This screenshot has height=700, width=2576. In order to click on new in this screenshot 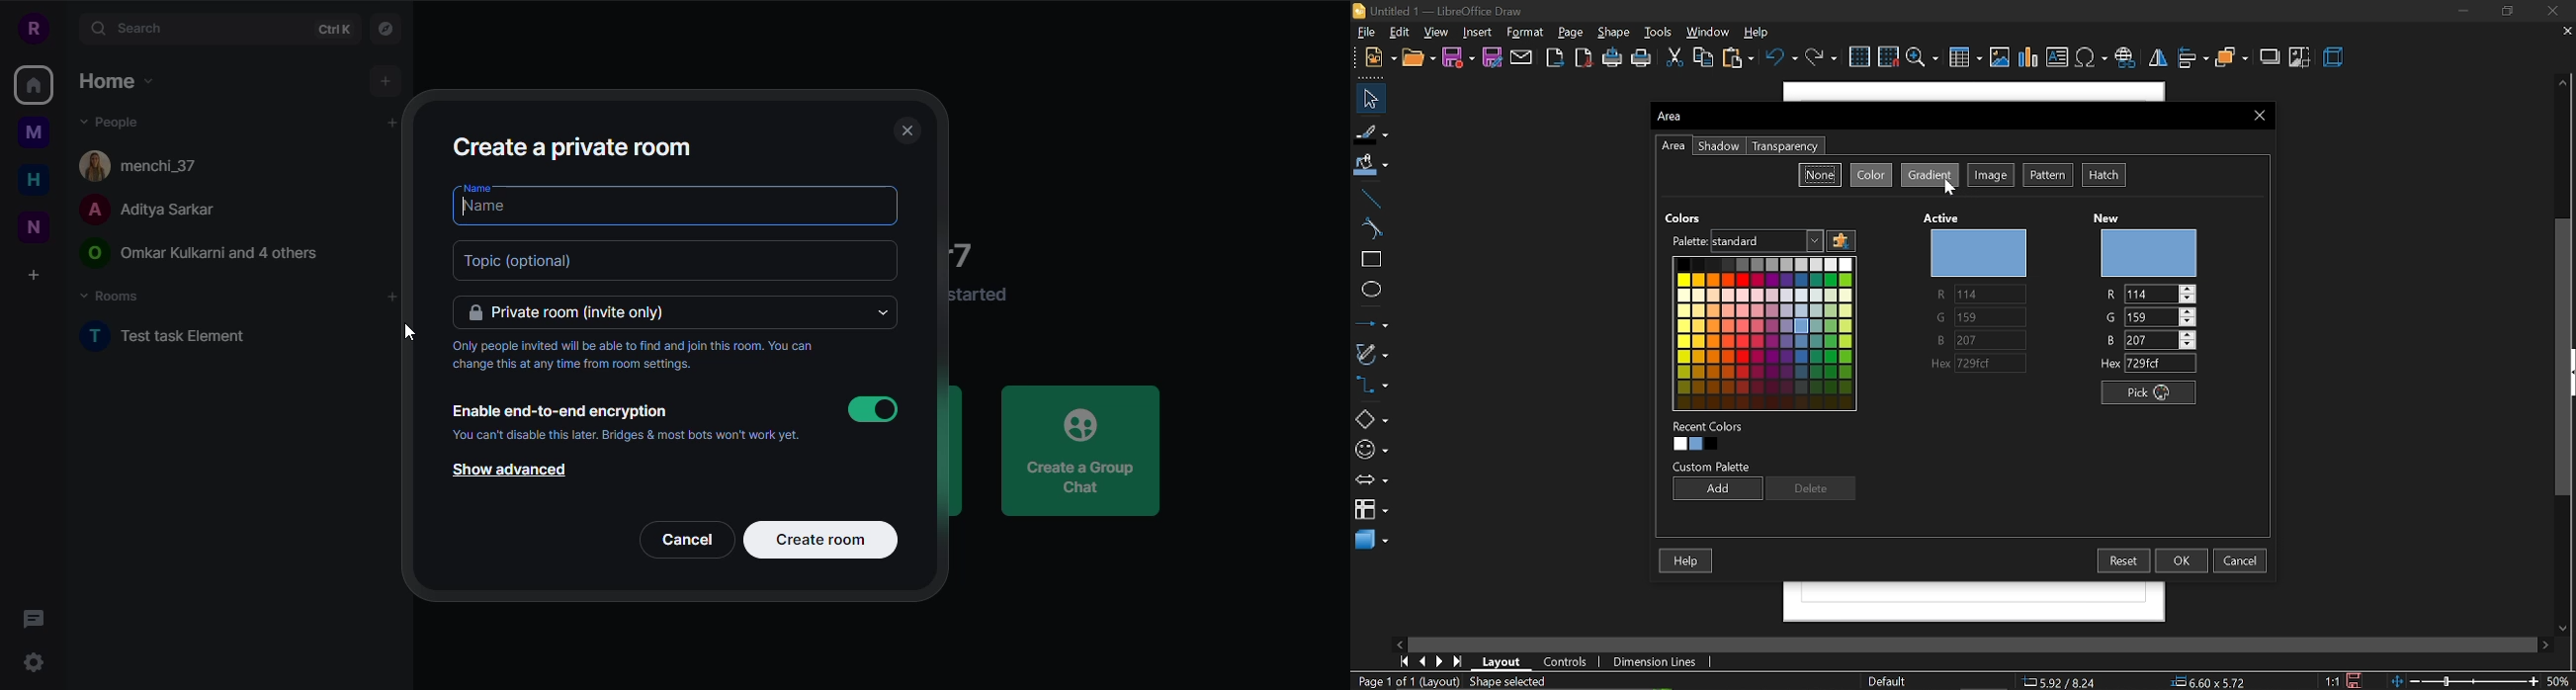, I will do `click(35, 226)`.